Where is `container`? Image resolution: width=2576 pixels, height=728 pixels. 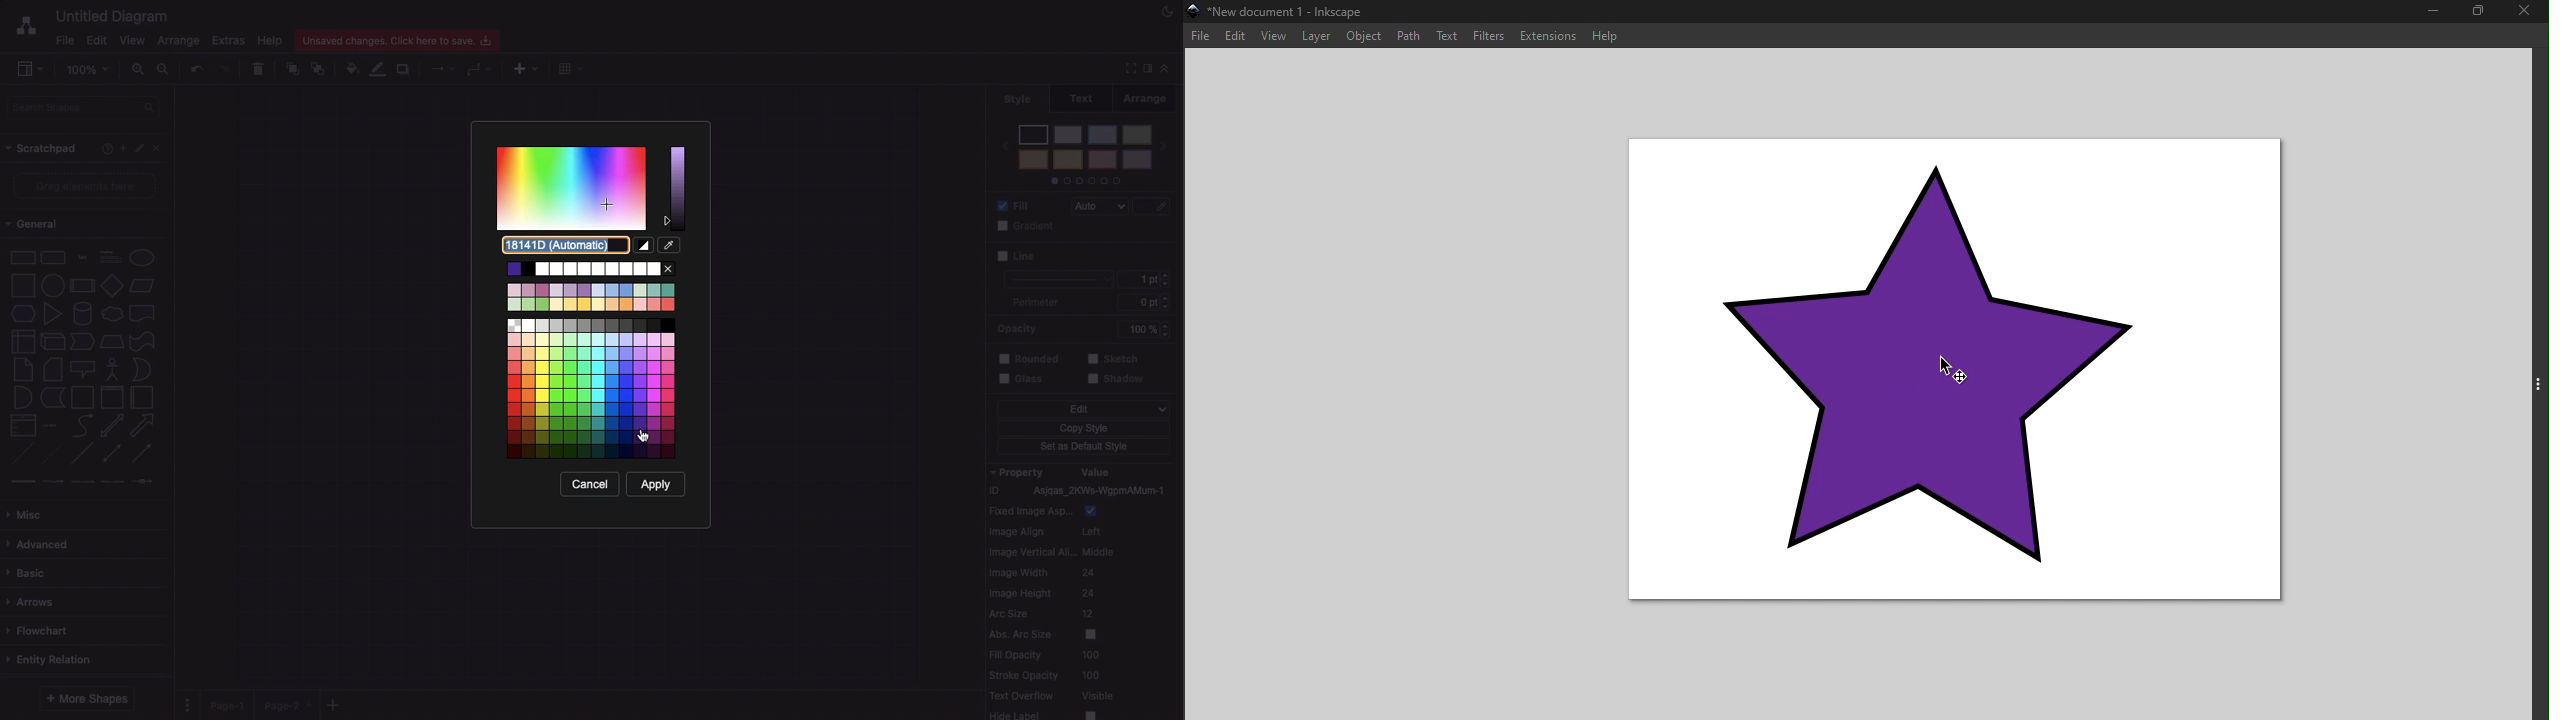
container is located at coordinates (81, 396).